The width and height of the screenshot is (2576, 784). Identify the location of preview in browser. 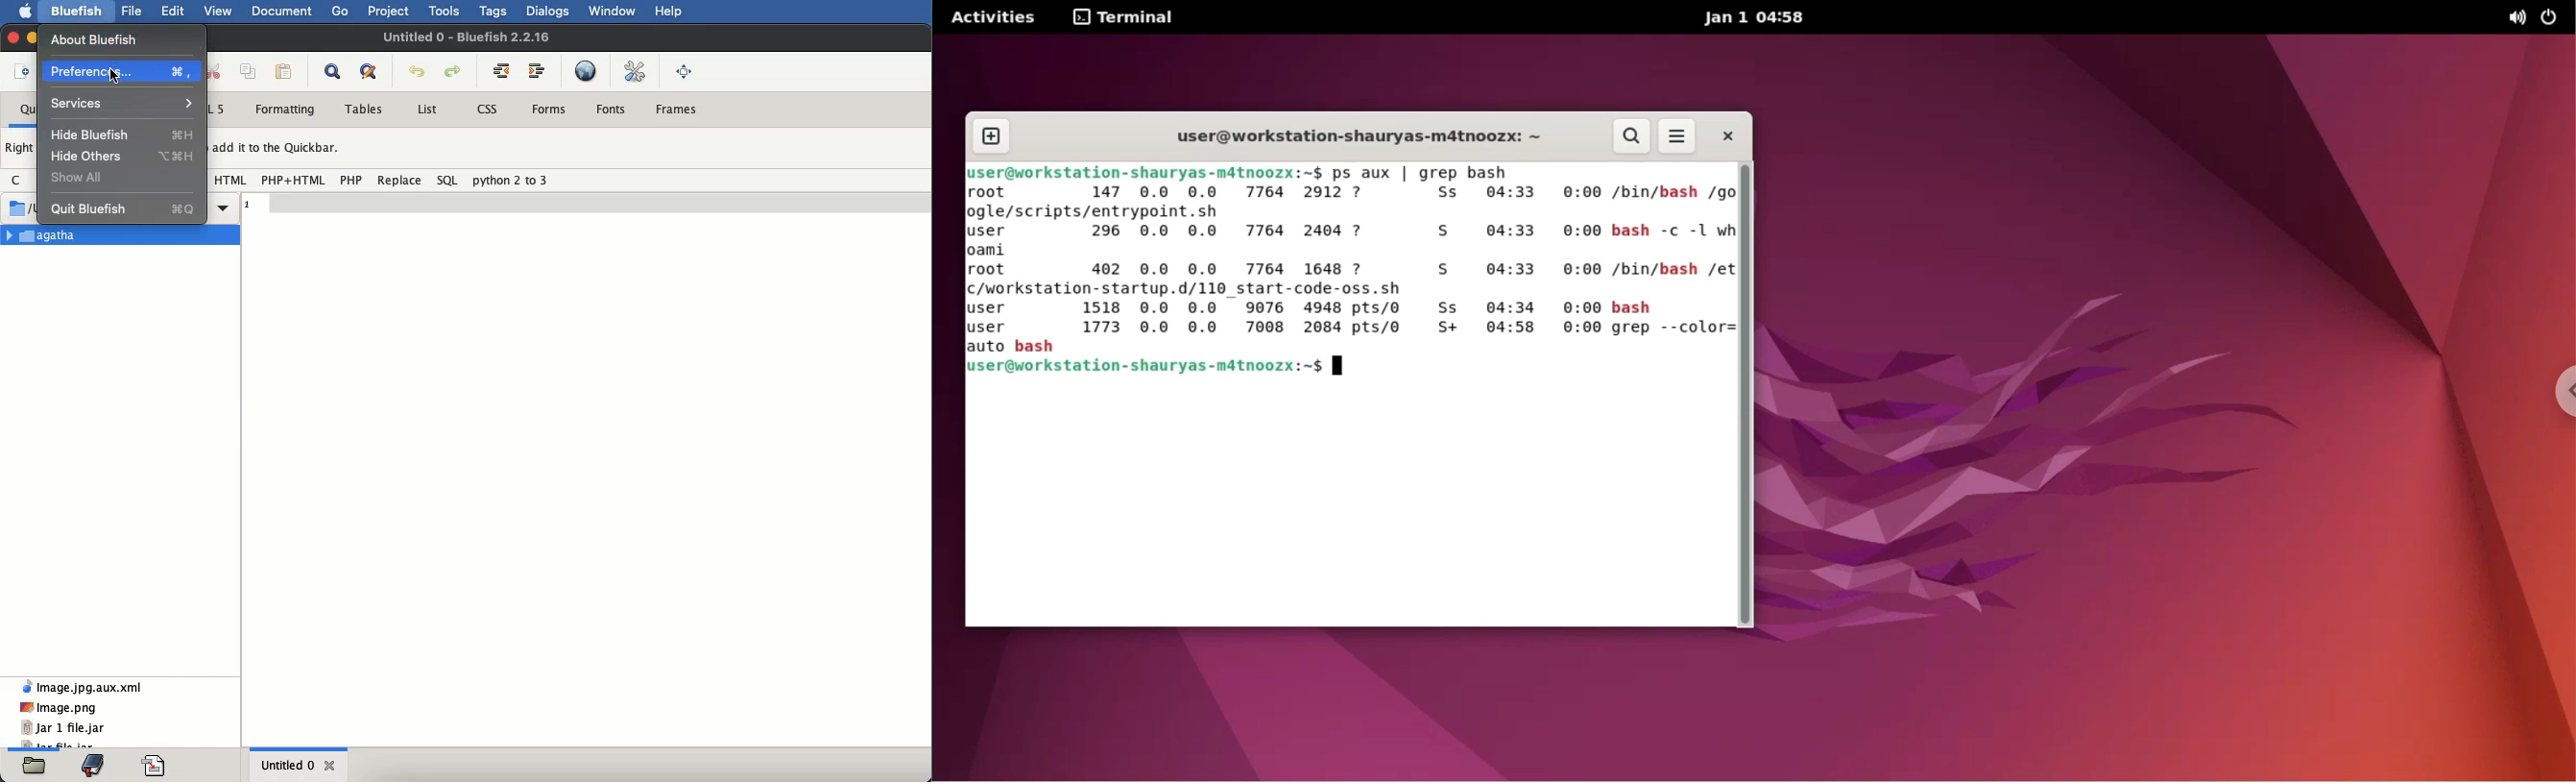
(586, 70).